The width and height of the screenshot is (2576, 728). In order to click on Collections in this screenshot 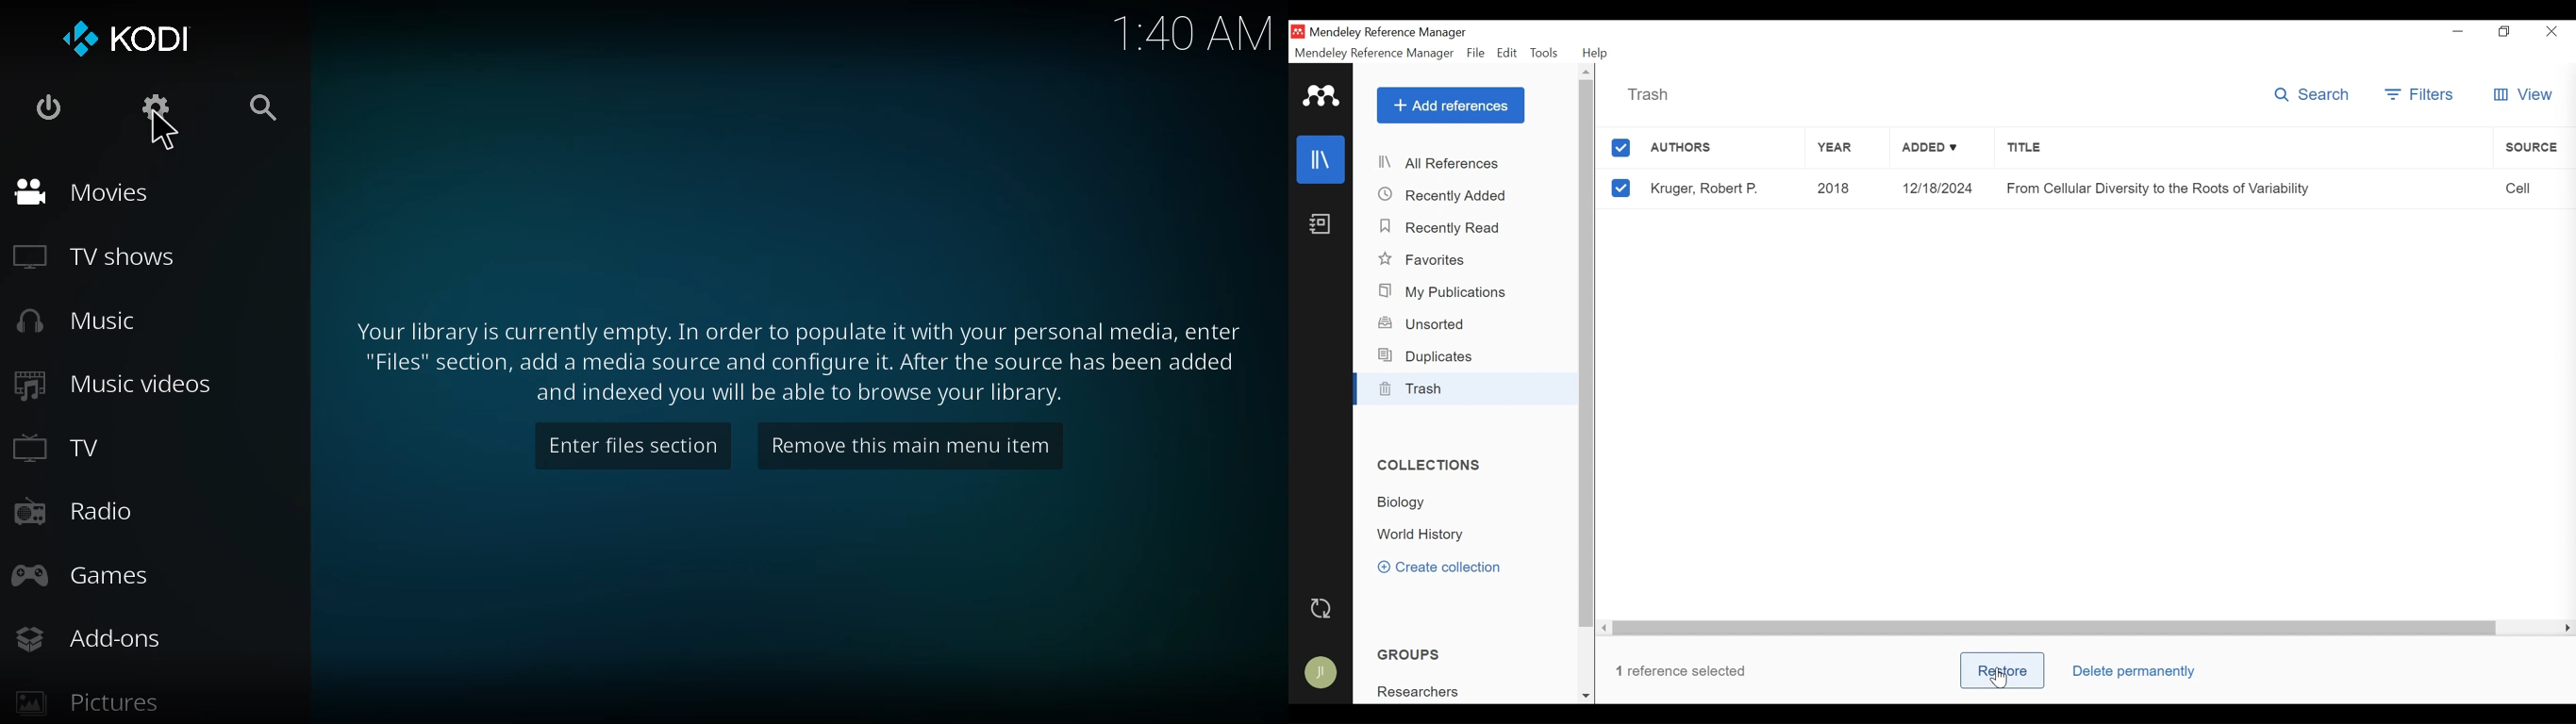, I will do `click(1432, 465)`.